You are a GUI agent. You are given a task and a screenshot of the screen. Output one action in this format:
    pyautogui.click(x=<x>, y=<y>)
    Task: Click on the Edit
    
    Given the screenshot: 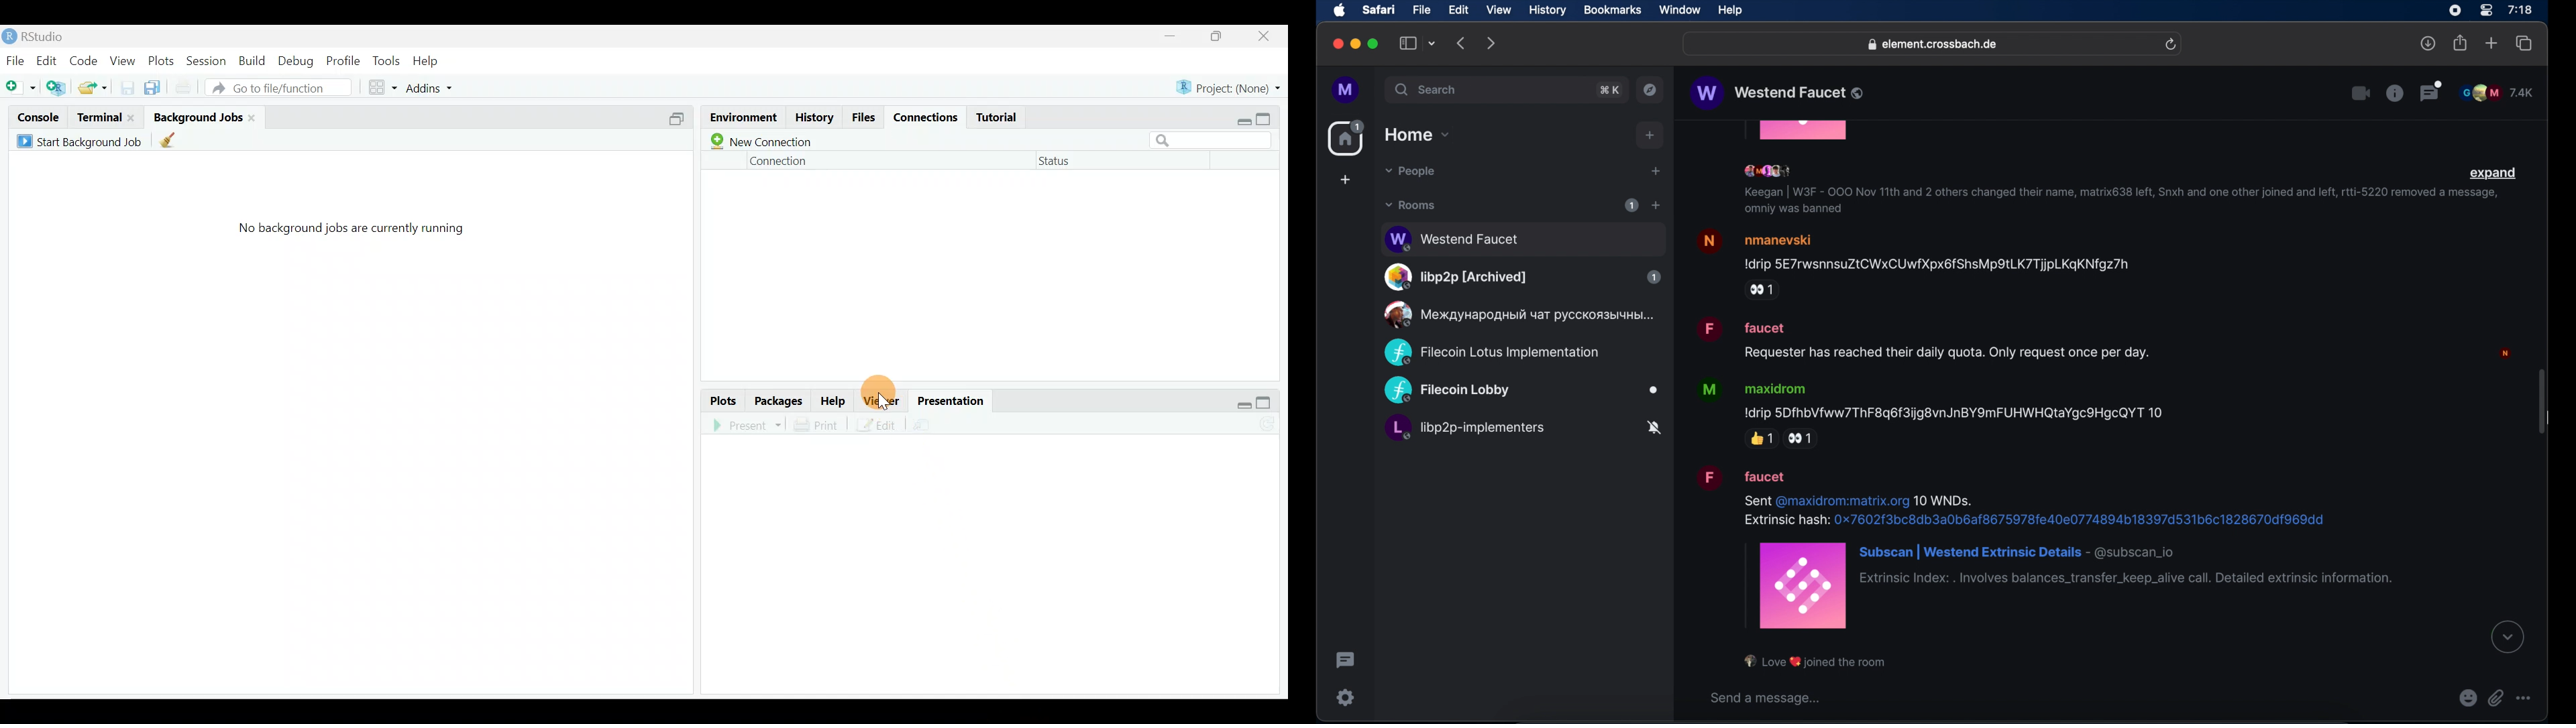 What is the action you would take?
    pyautogui.click(x=881, y=423)
    